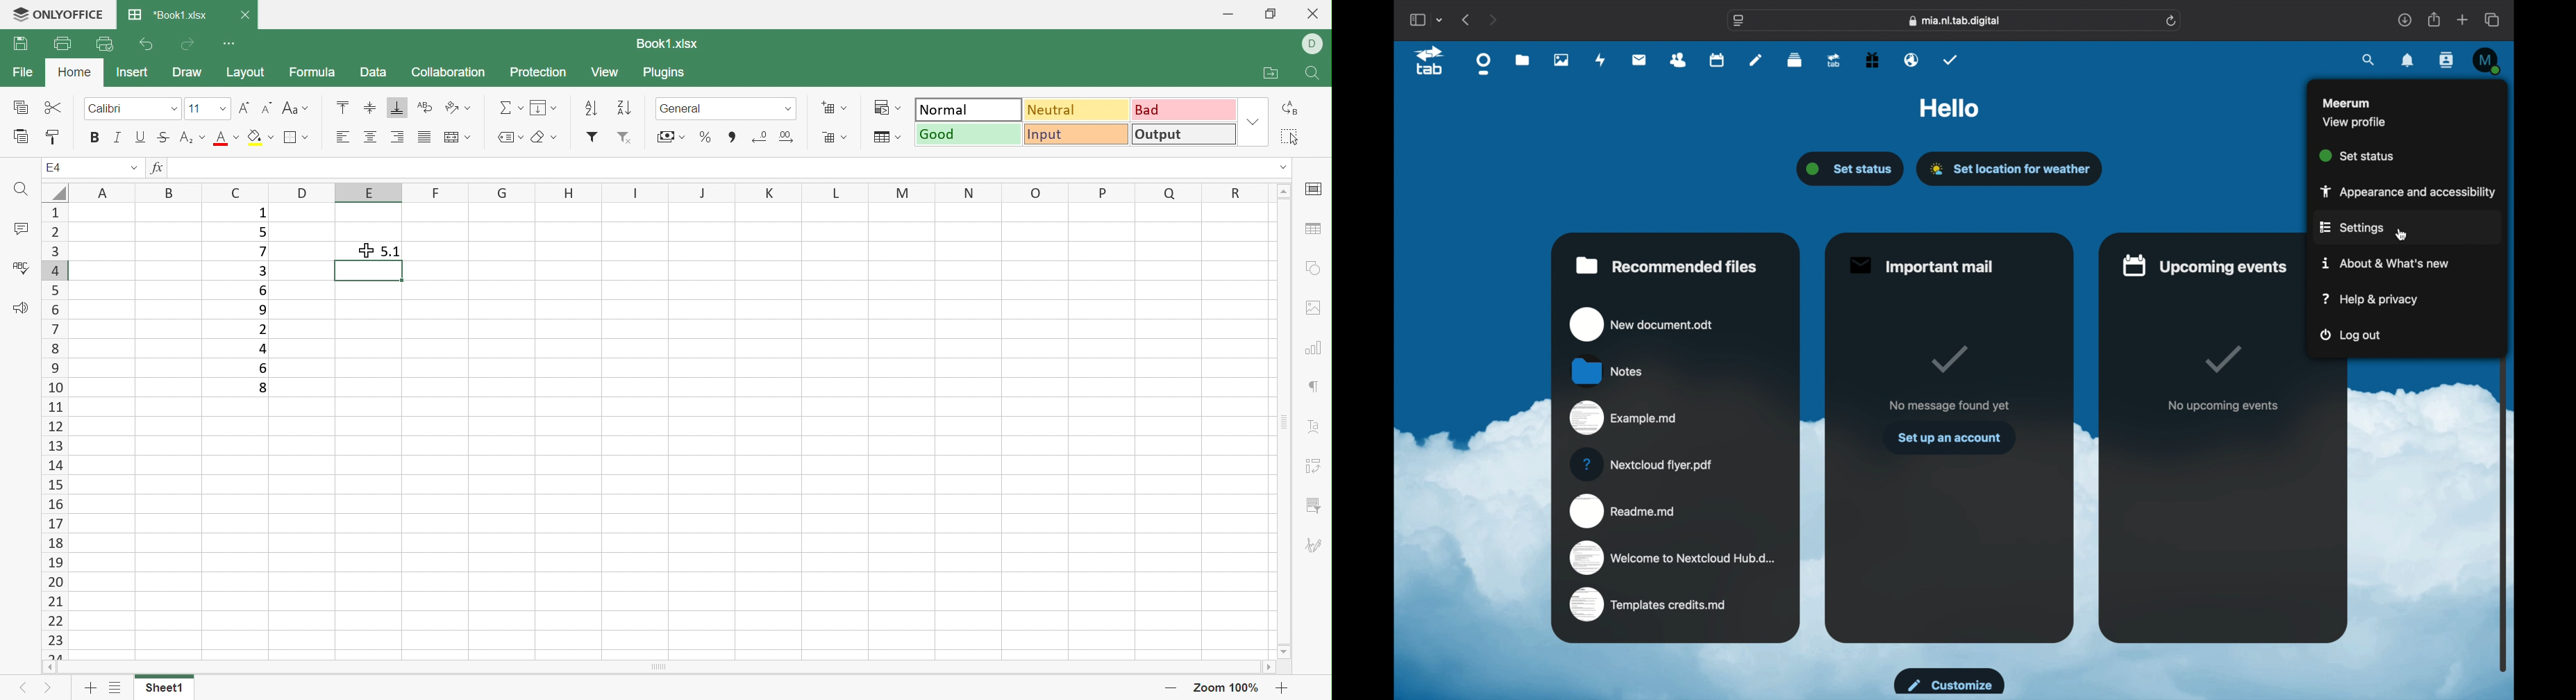 The height and width of the screenshot is (700, 2576). Describe the element at coordinates (1647, 603) in the screenshot. I see `templates` at that location.